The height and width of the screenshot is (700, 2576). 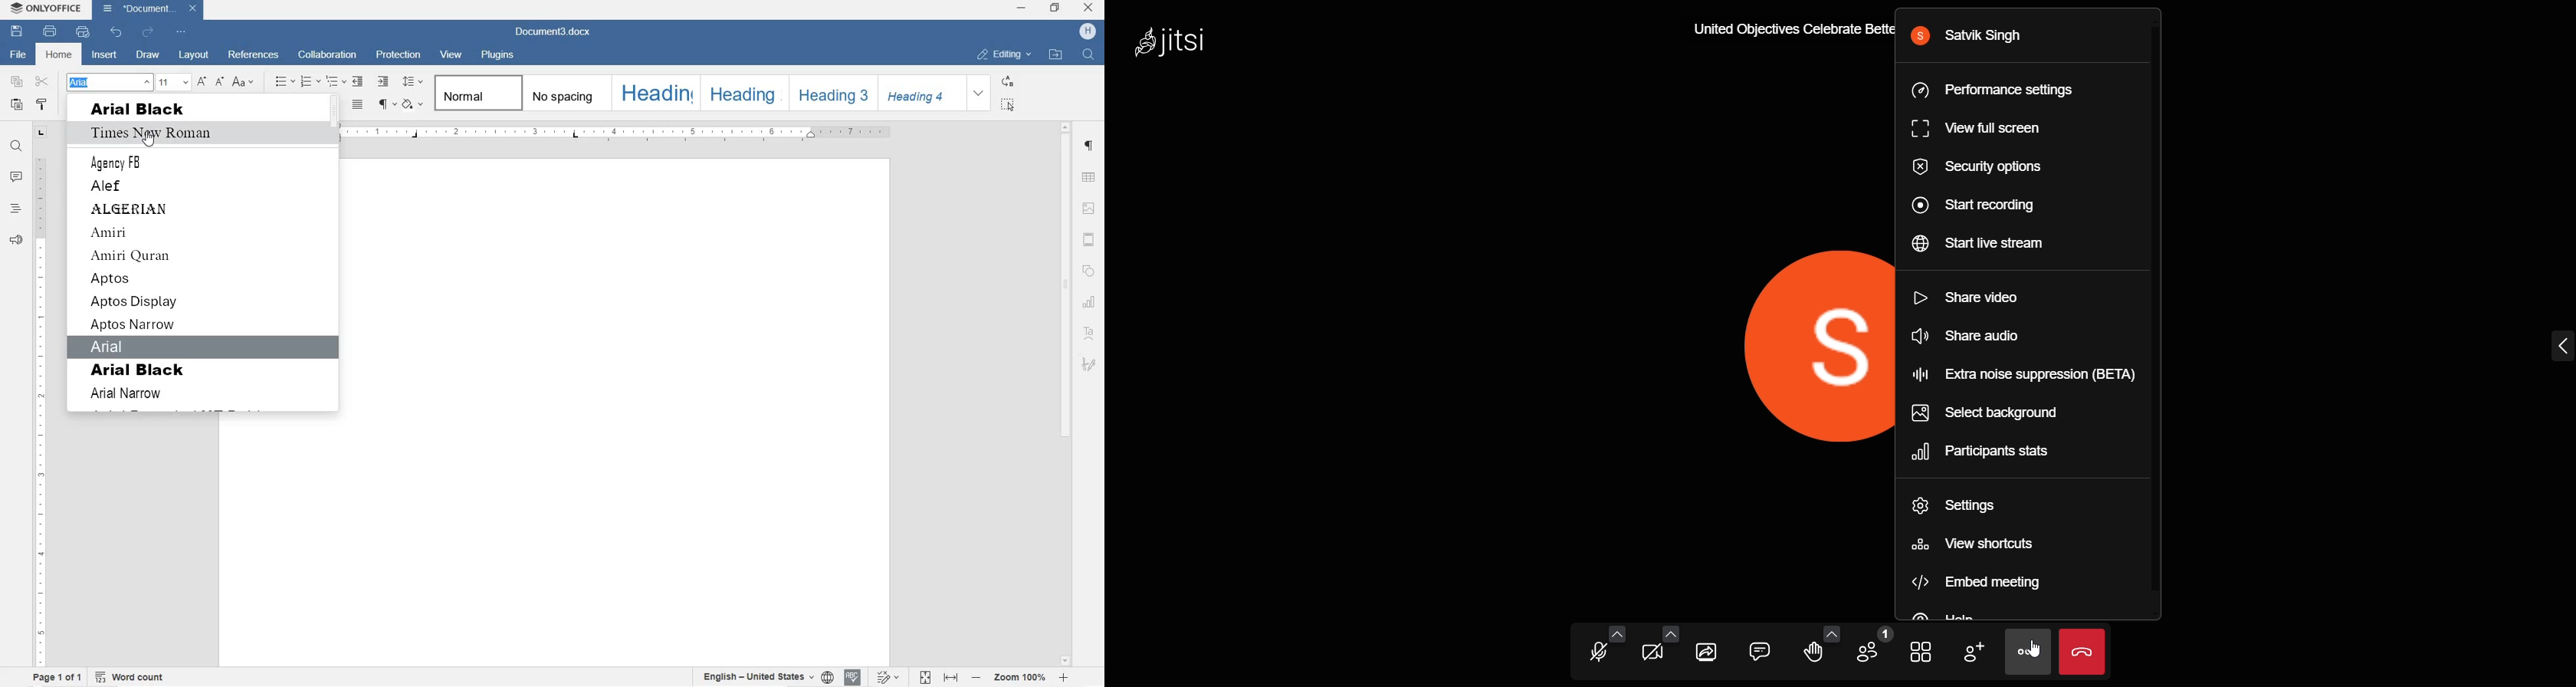 I want to click on scrollbar, so click(x=332, y=113).